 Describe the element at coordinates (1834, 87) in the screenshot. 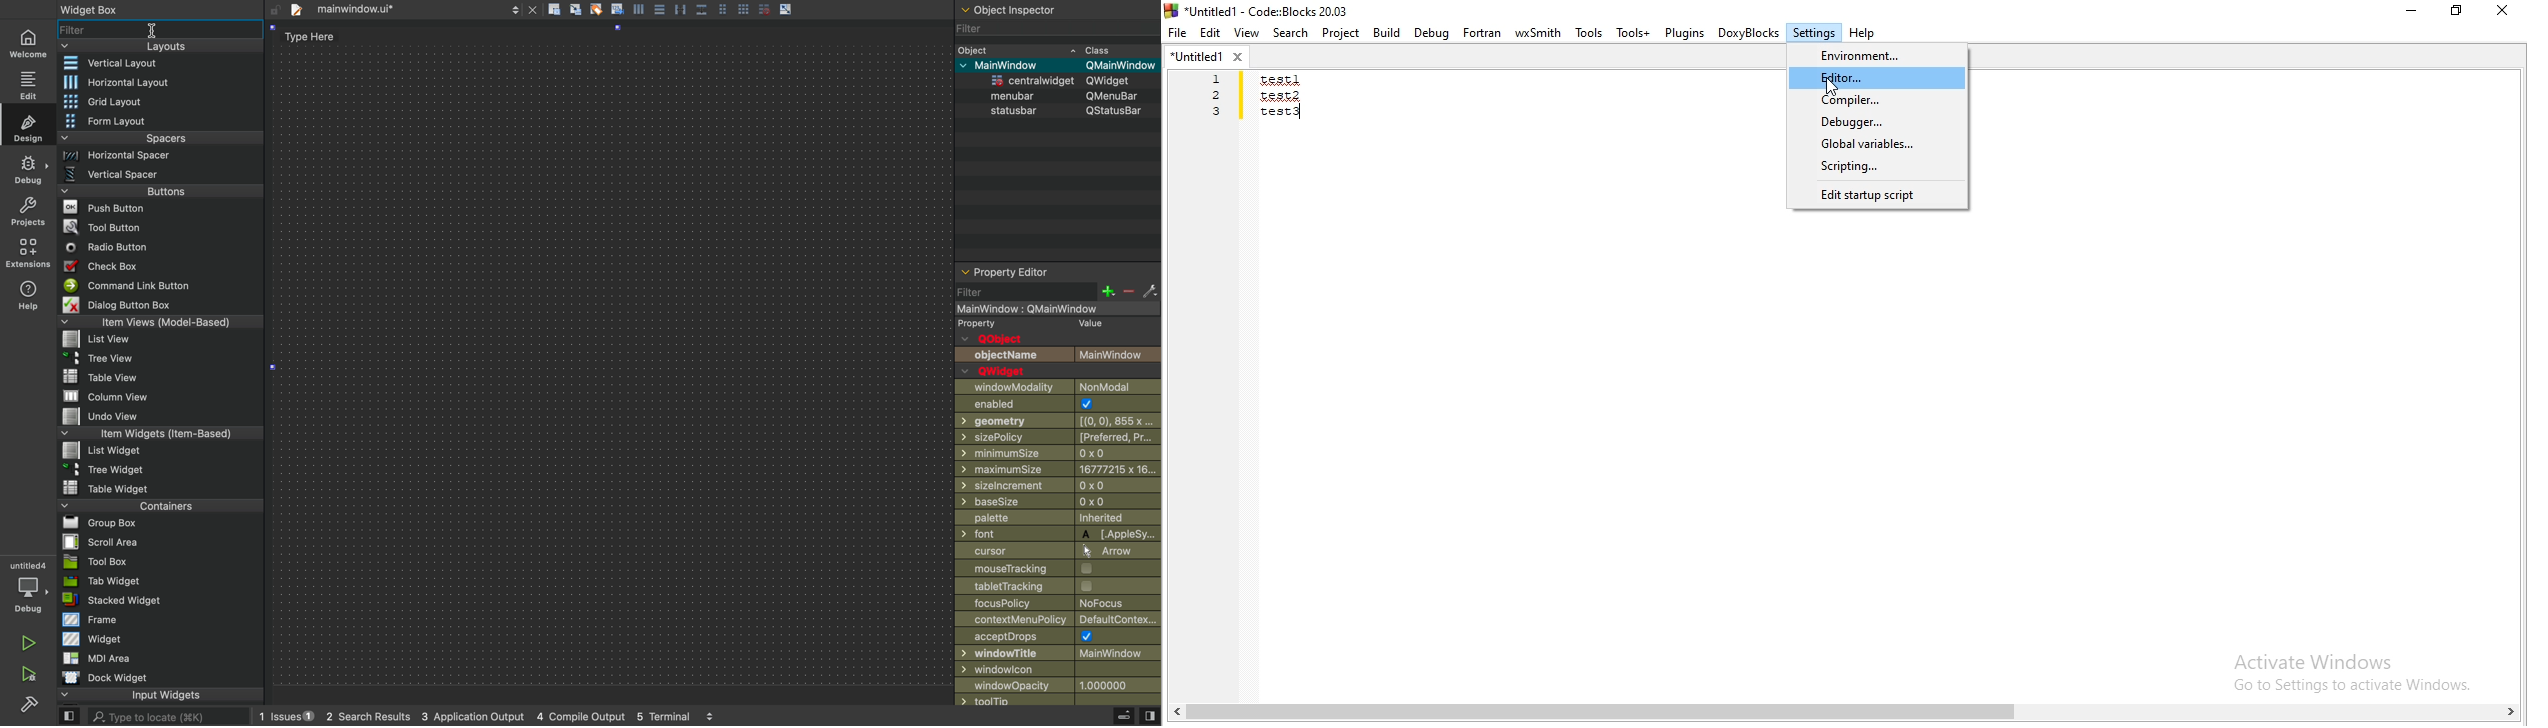

I see `Cursor on Editor` at that location.